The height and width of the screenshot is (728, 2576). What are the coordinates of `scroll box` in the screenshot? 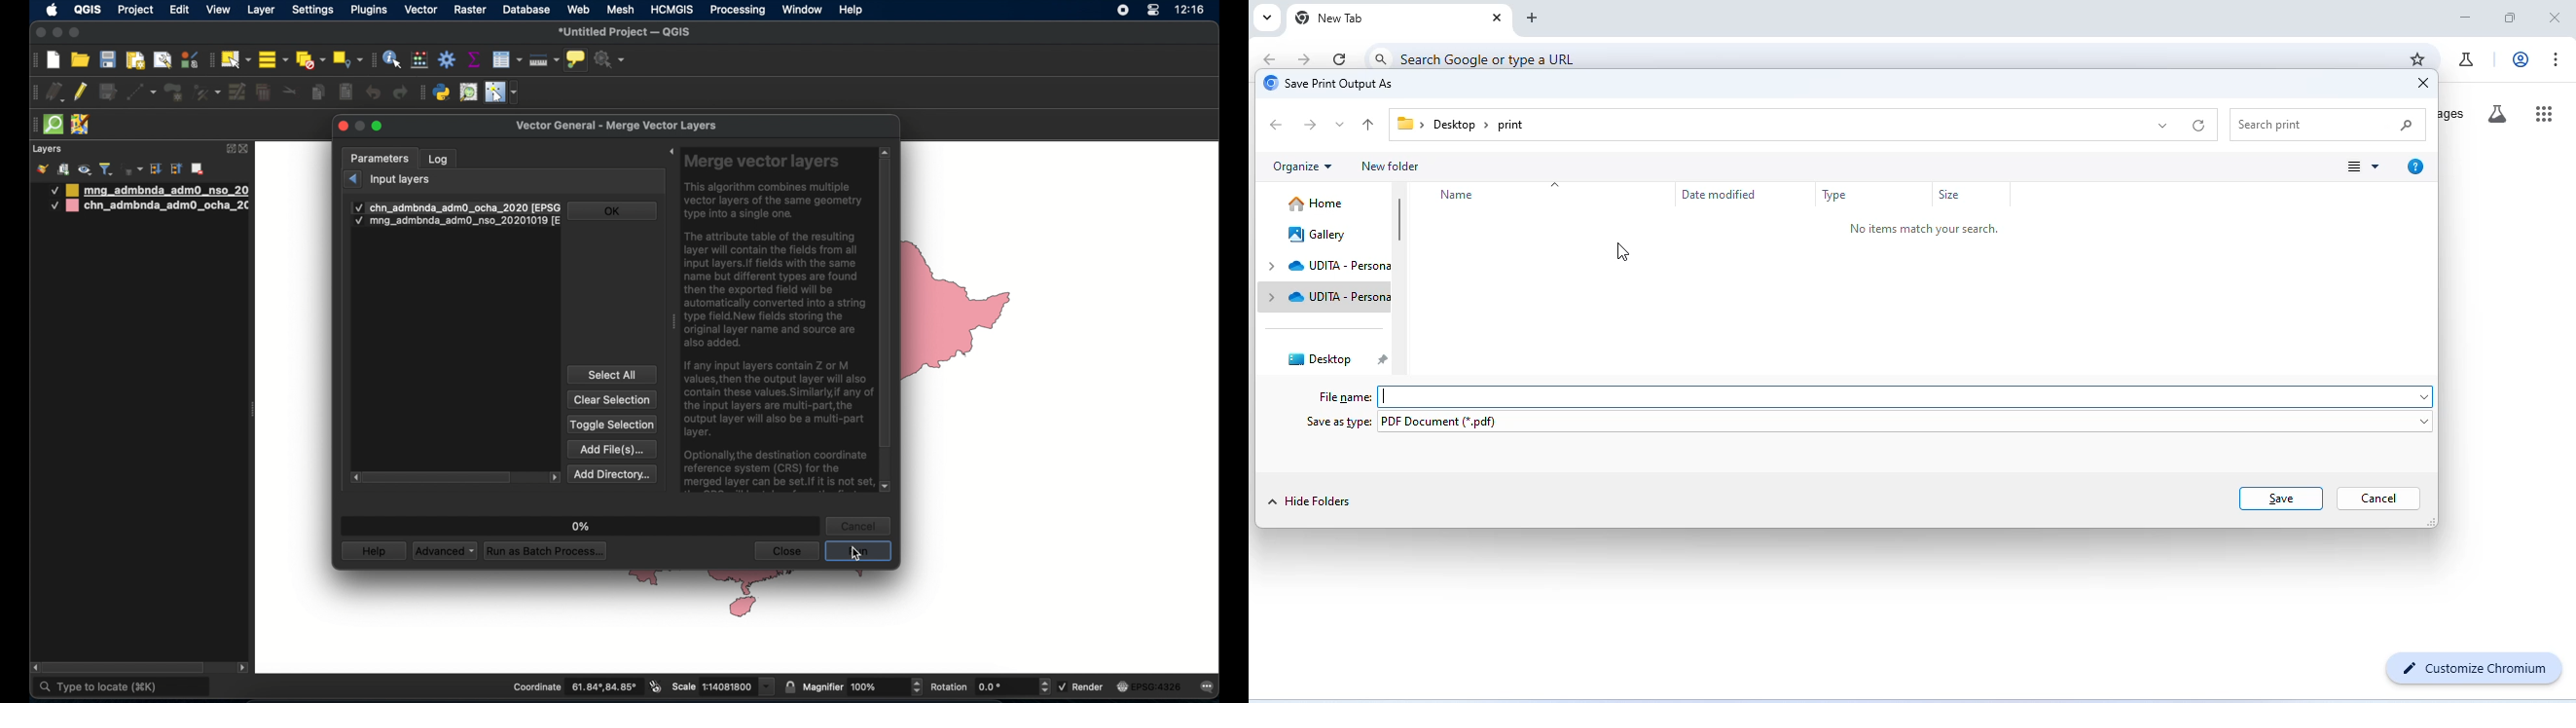 It's located at (885, 305).